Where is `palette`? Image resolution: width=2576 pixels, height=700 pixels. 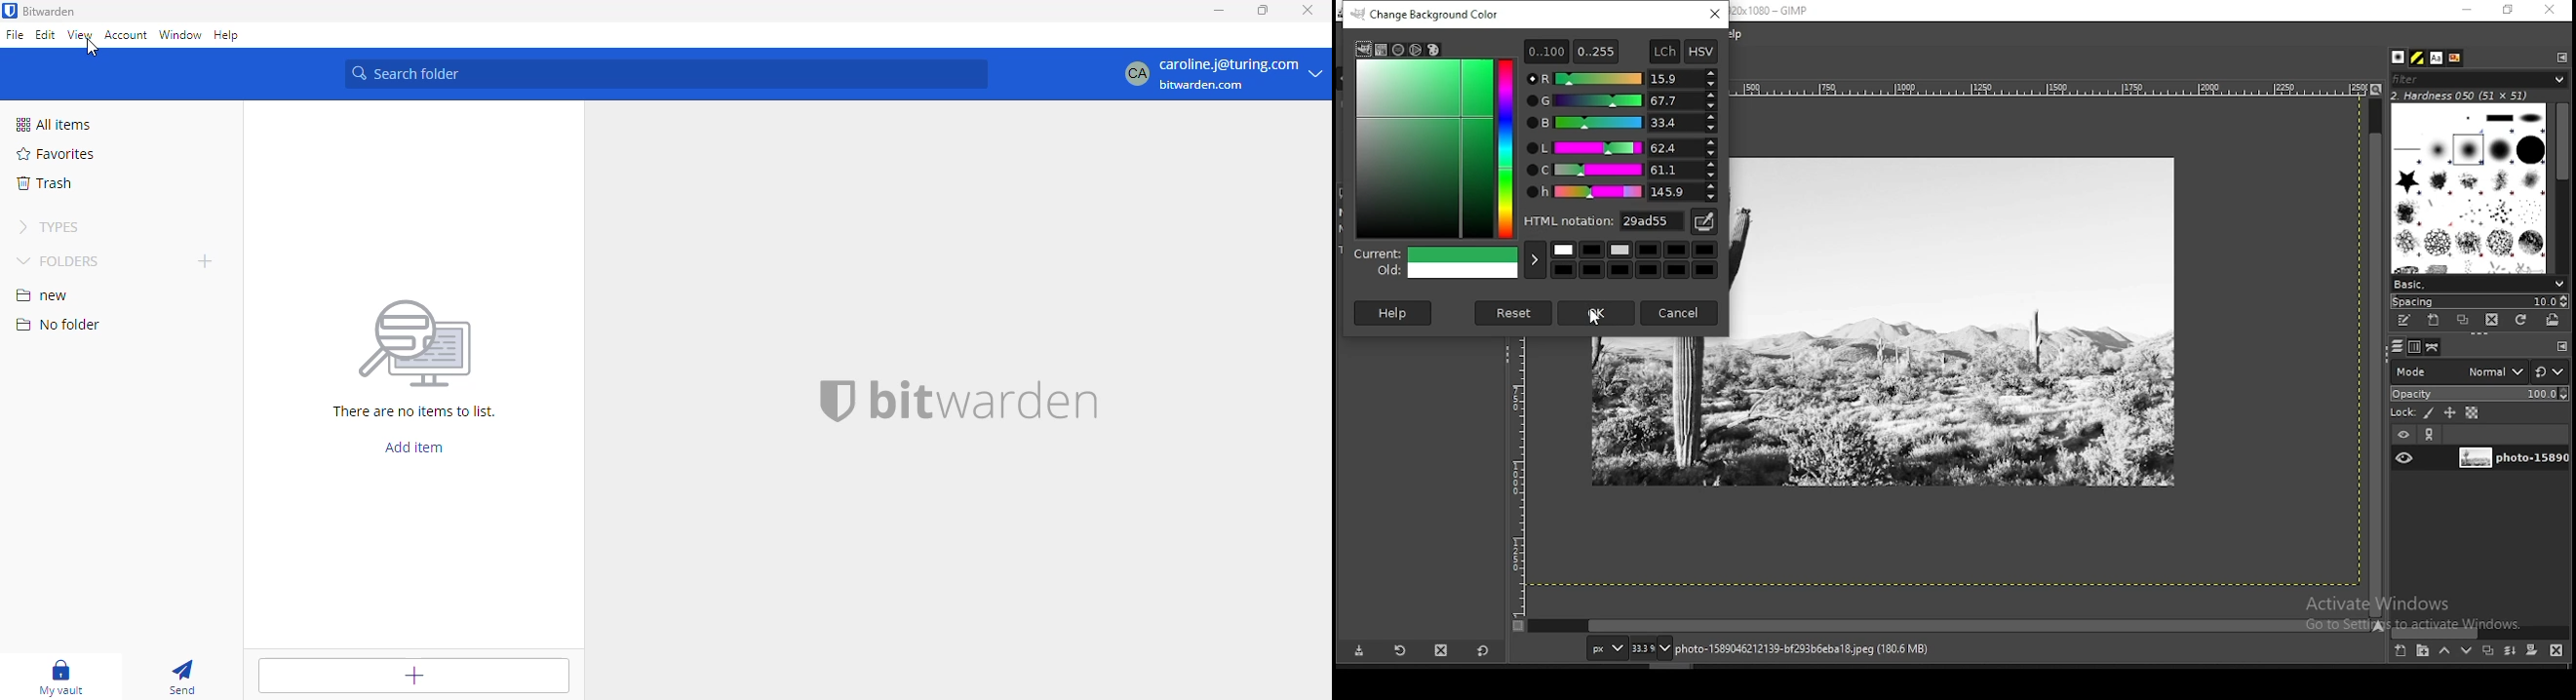
palette is located at coordinates (1433, 50).